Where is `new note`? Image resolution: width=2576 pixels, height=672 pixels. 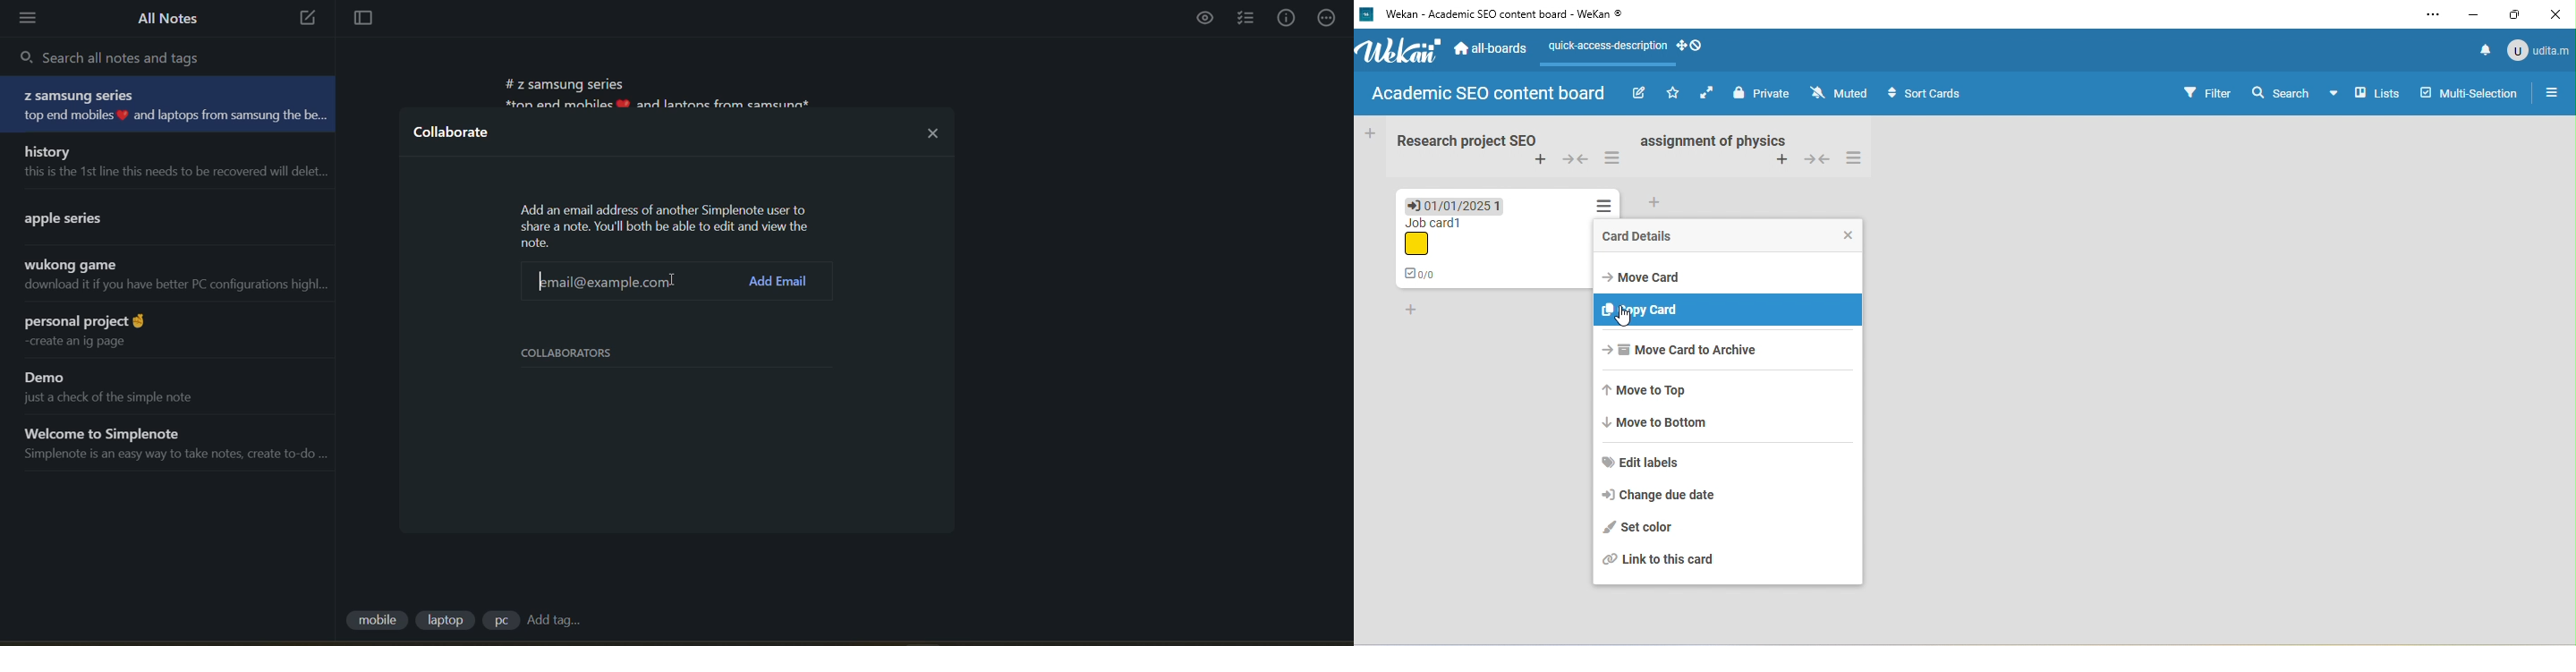 new note is located at coordinates (303, 19).